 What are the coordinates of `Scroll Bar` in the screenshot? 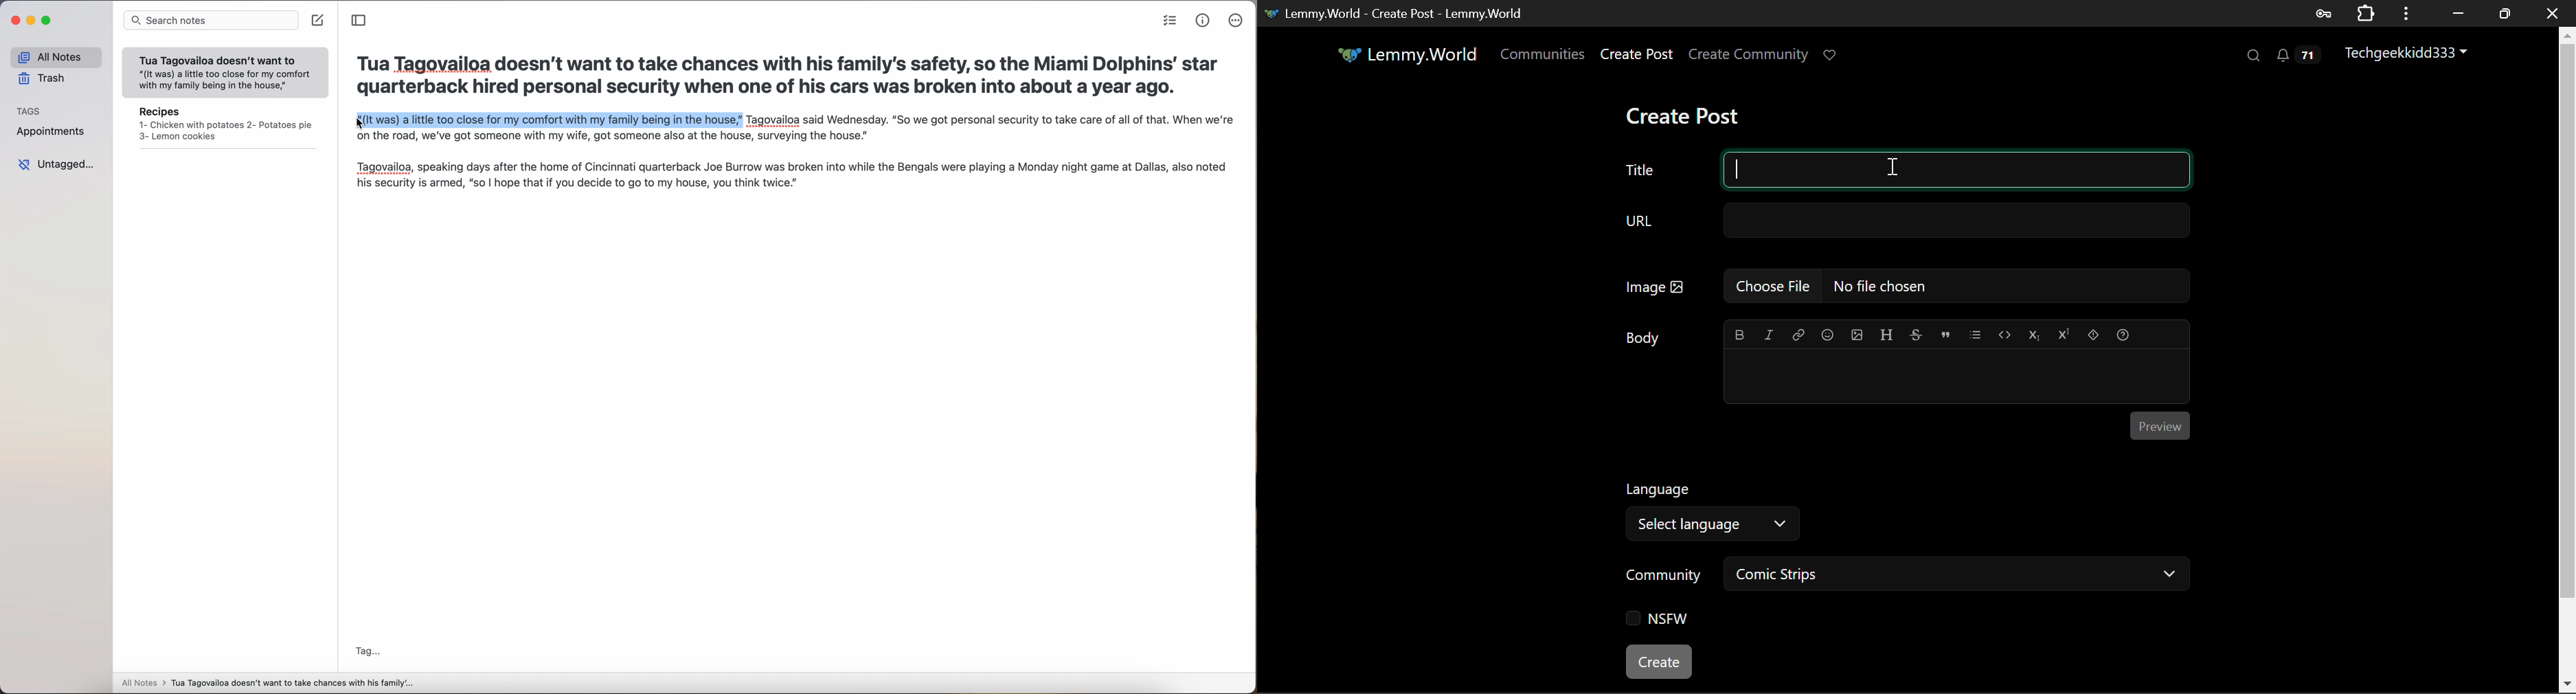 It's located at (2568, 359).